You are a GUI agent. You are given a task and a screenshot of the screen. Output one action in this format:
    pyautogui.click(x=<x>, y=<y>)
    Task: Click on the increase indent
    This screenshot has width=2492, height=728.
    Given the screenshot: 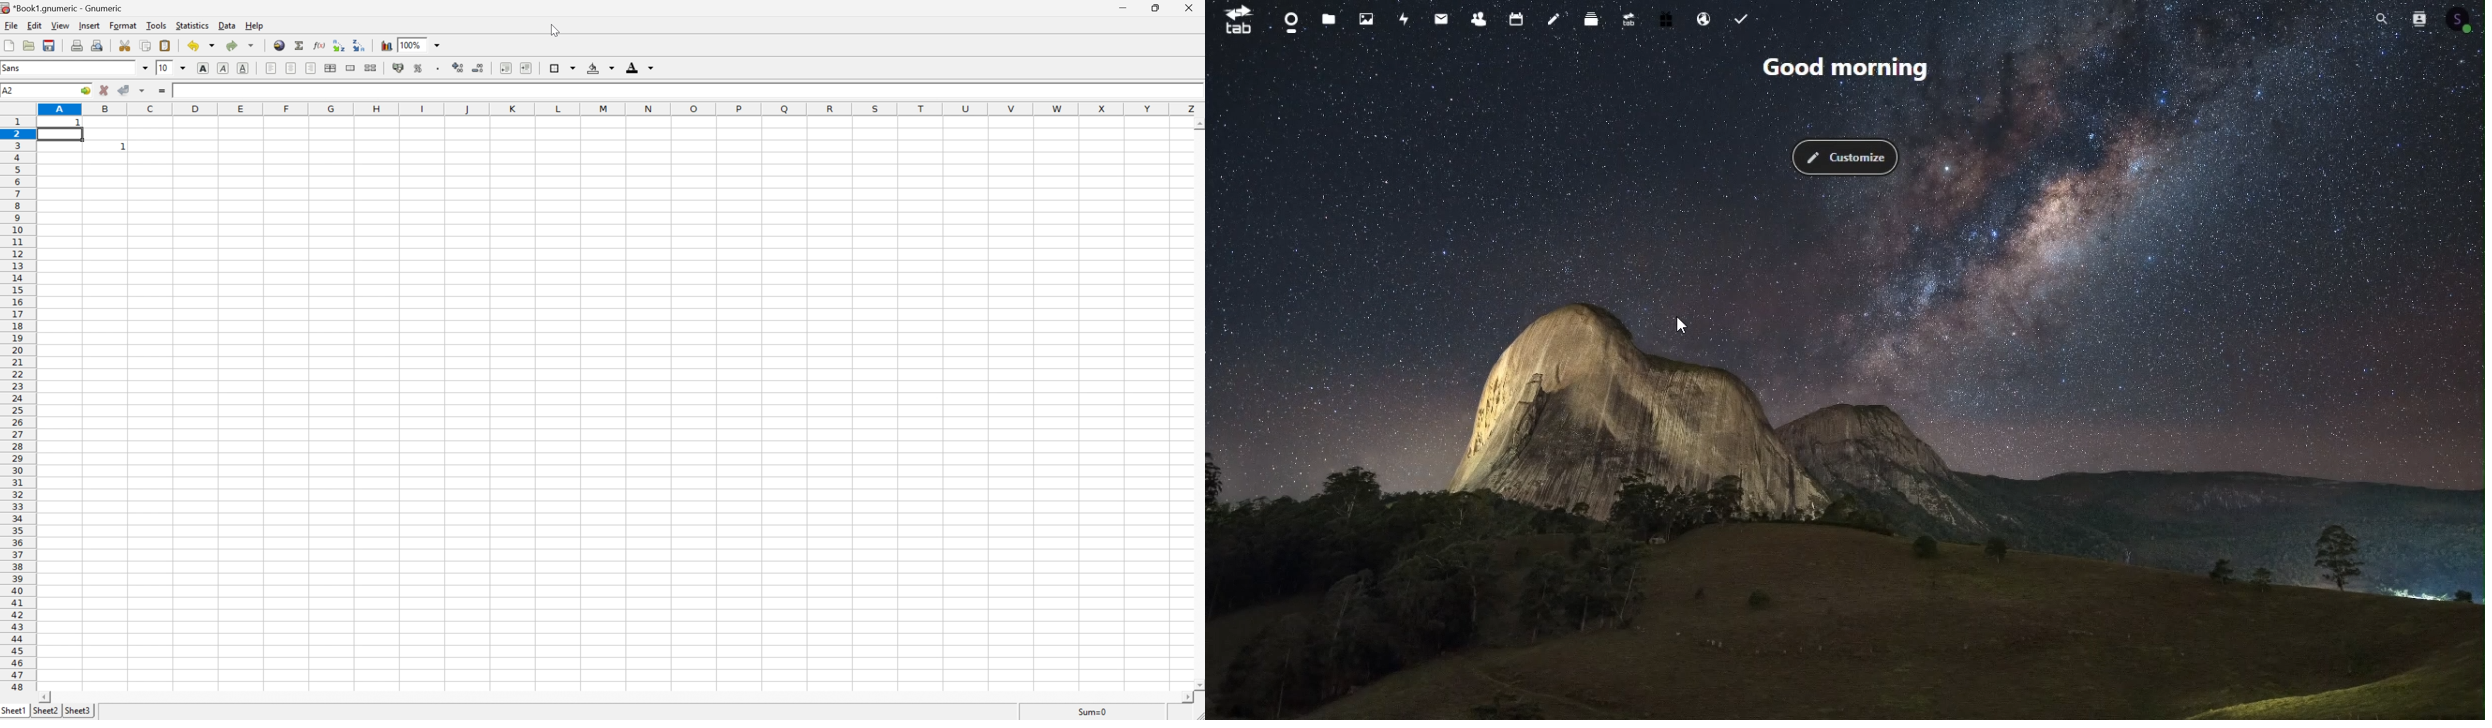 What is the action you would take?
    pyautogui.click(x=526, y=67)
    